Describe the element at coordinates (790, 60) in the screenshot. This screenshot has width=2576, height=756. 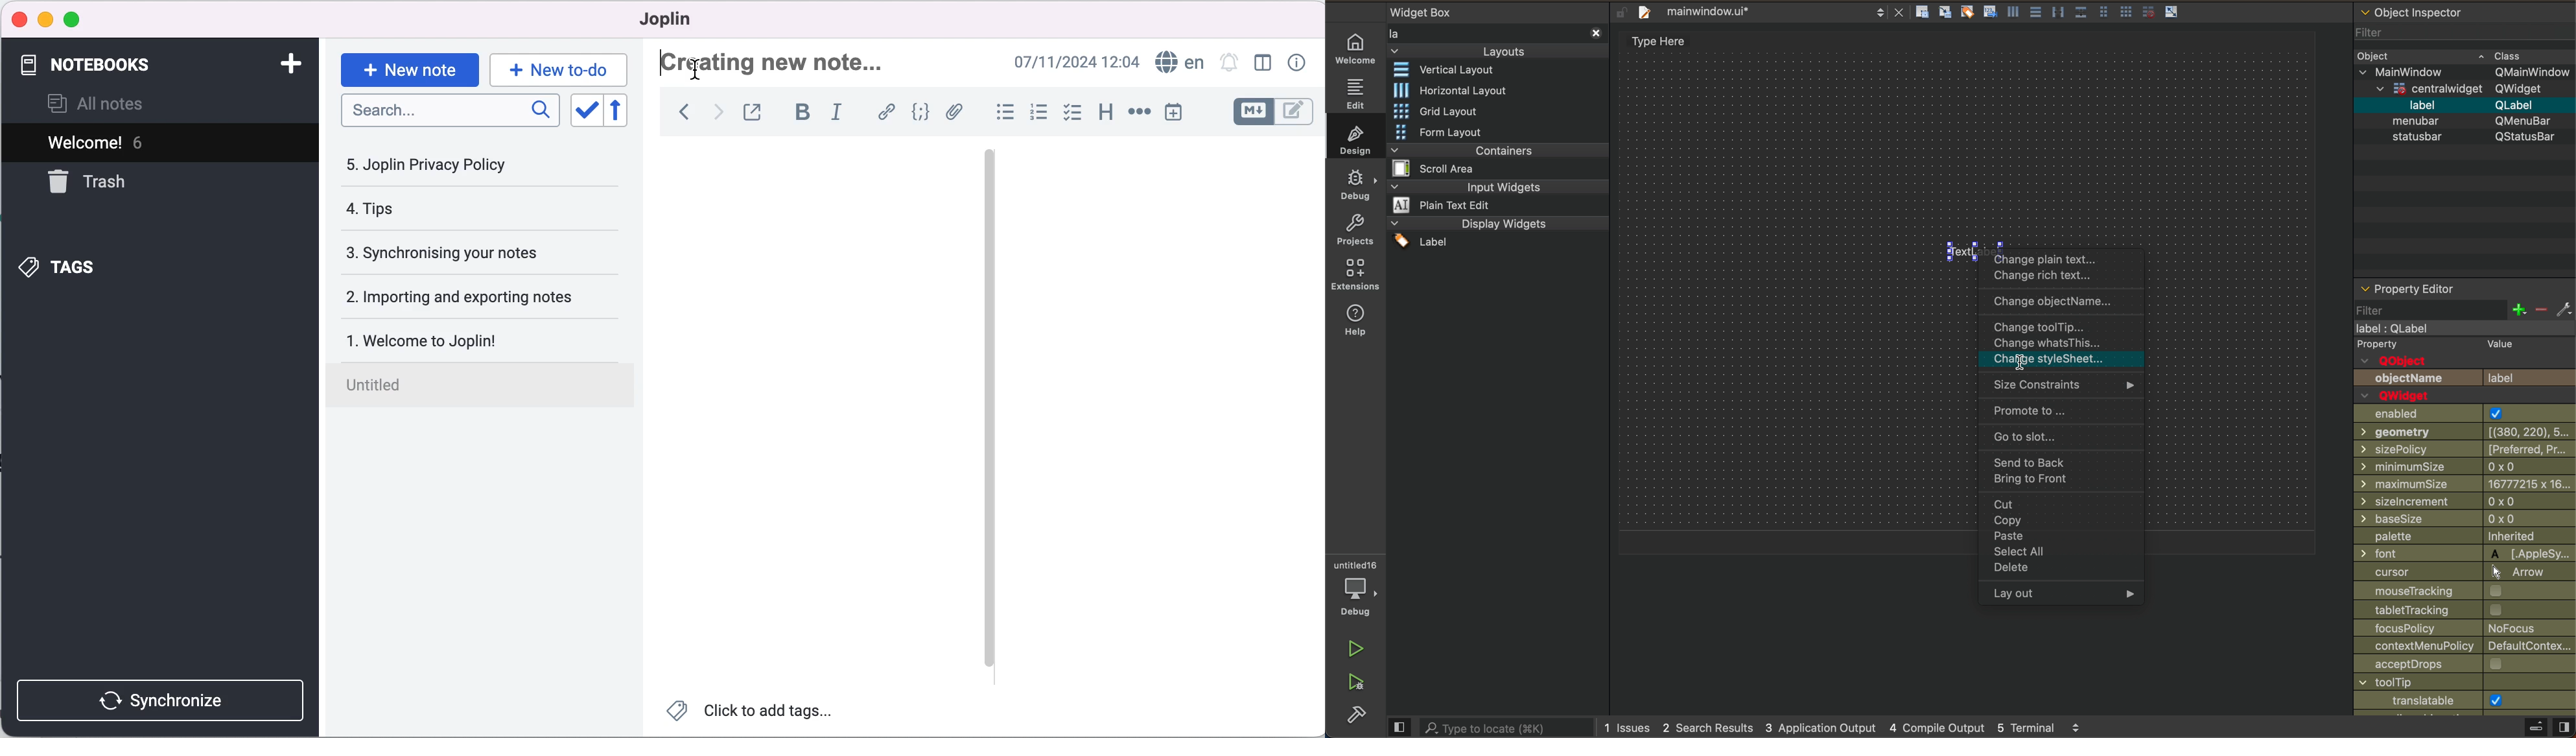
I see `creating new note` at that location.